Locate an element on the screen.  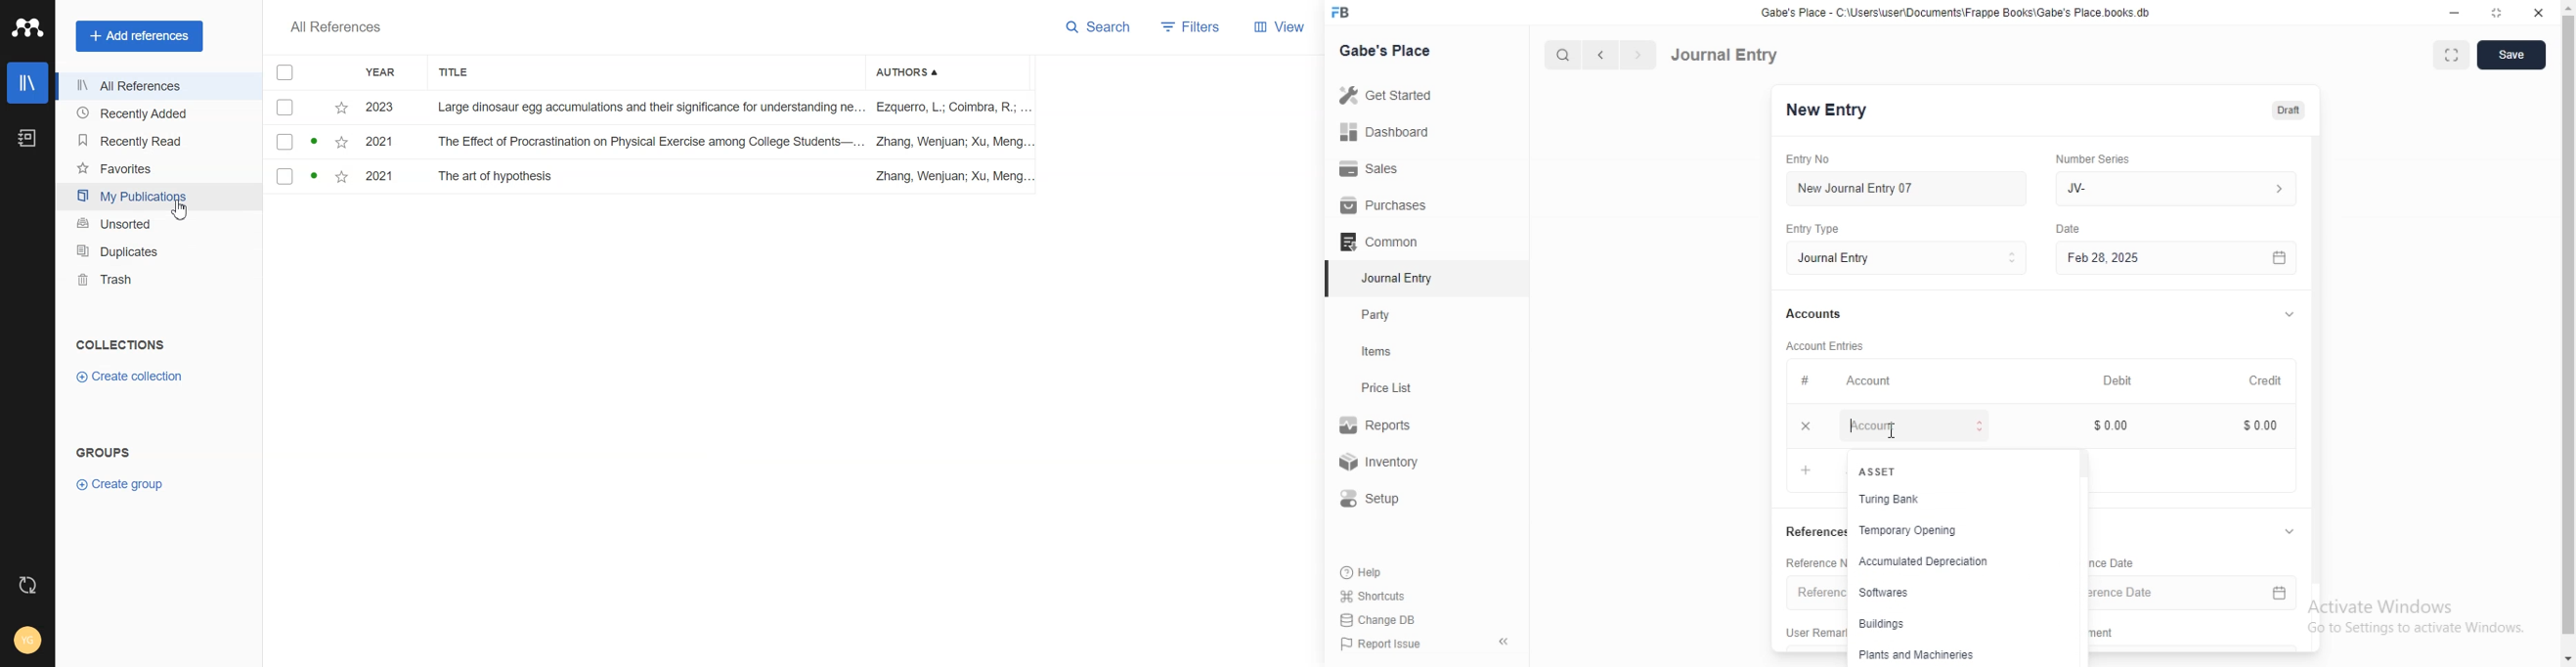
Credit is located at coordinates (2272, 378).